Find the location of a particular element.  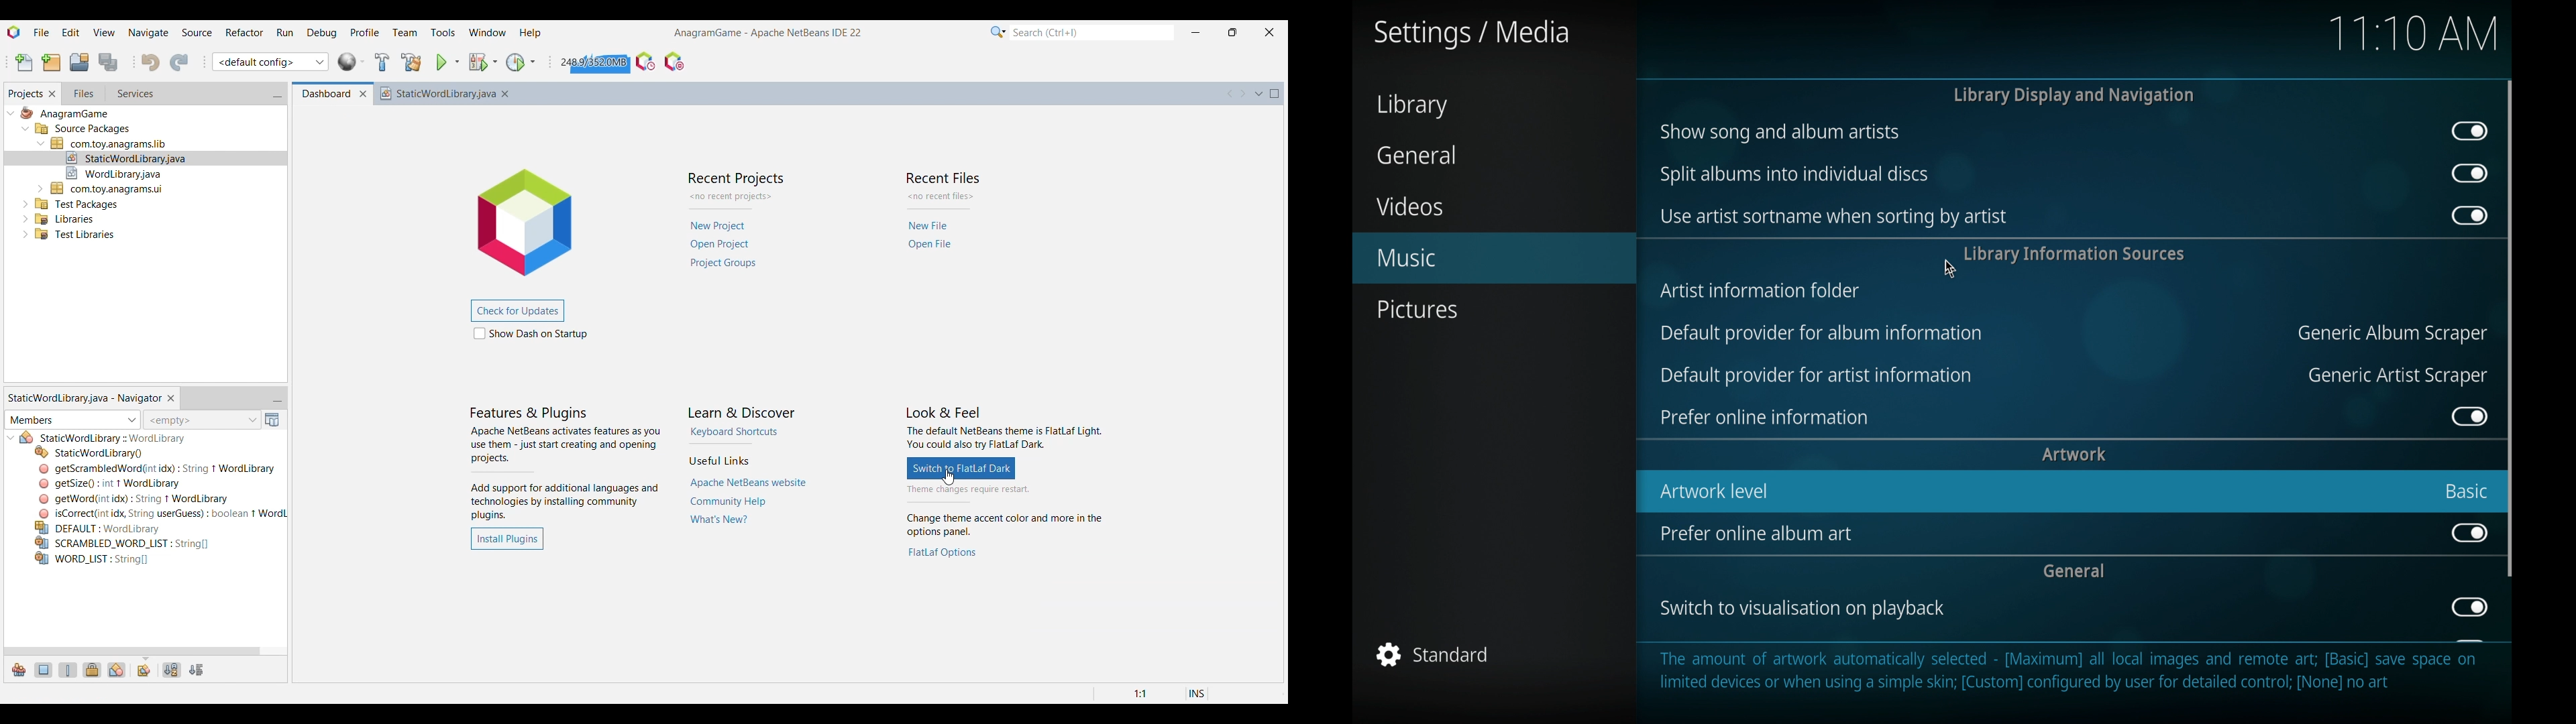

basic is located at coordinates (2466, 491).